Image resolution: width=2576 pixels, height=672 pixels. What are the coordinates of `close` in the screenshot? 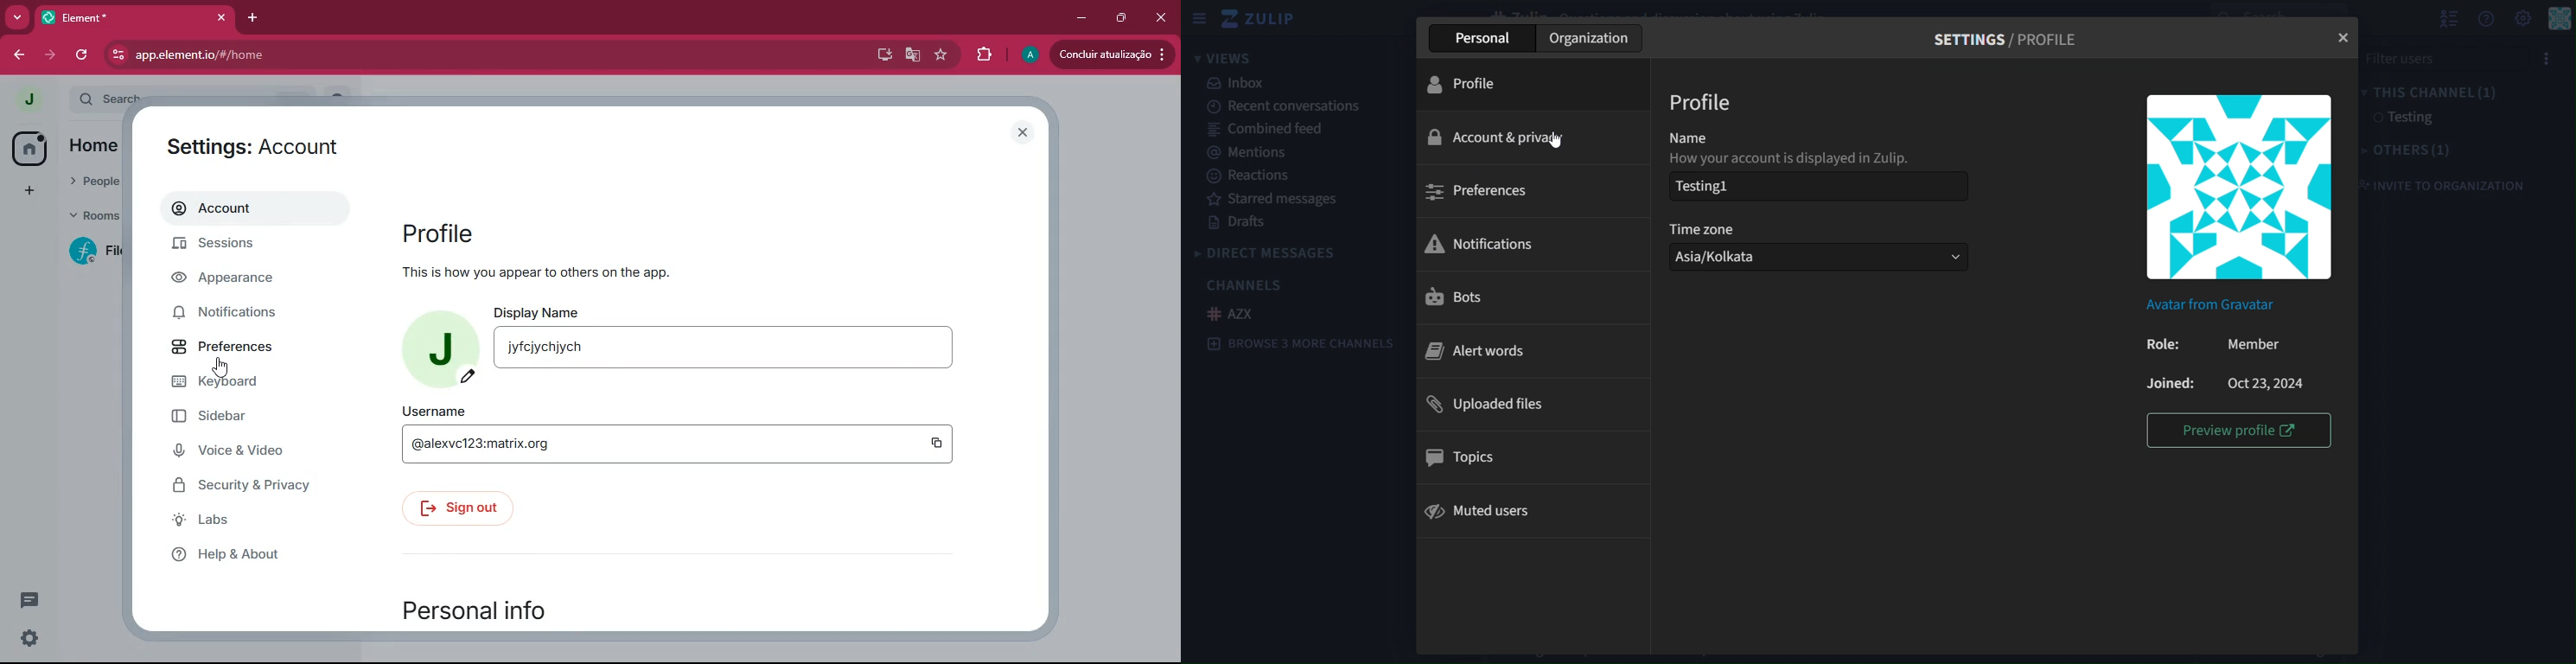 It's located at (220, 17).